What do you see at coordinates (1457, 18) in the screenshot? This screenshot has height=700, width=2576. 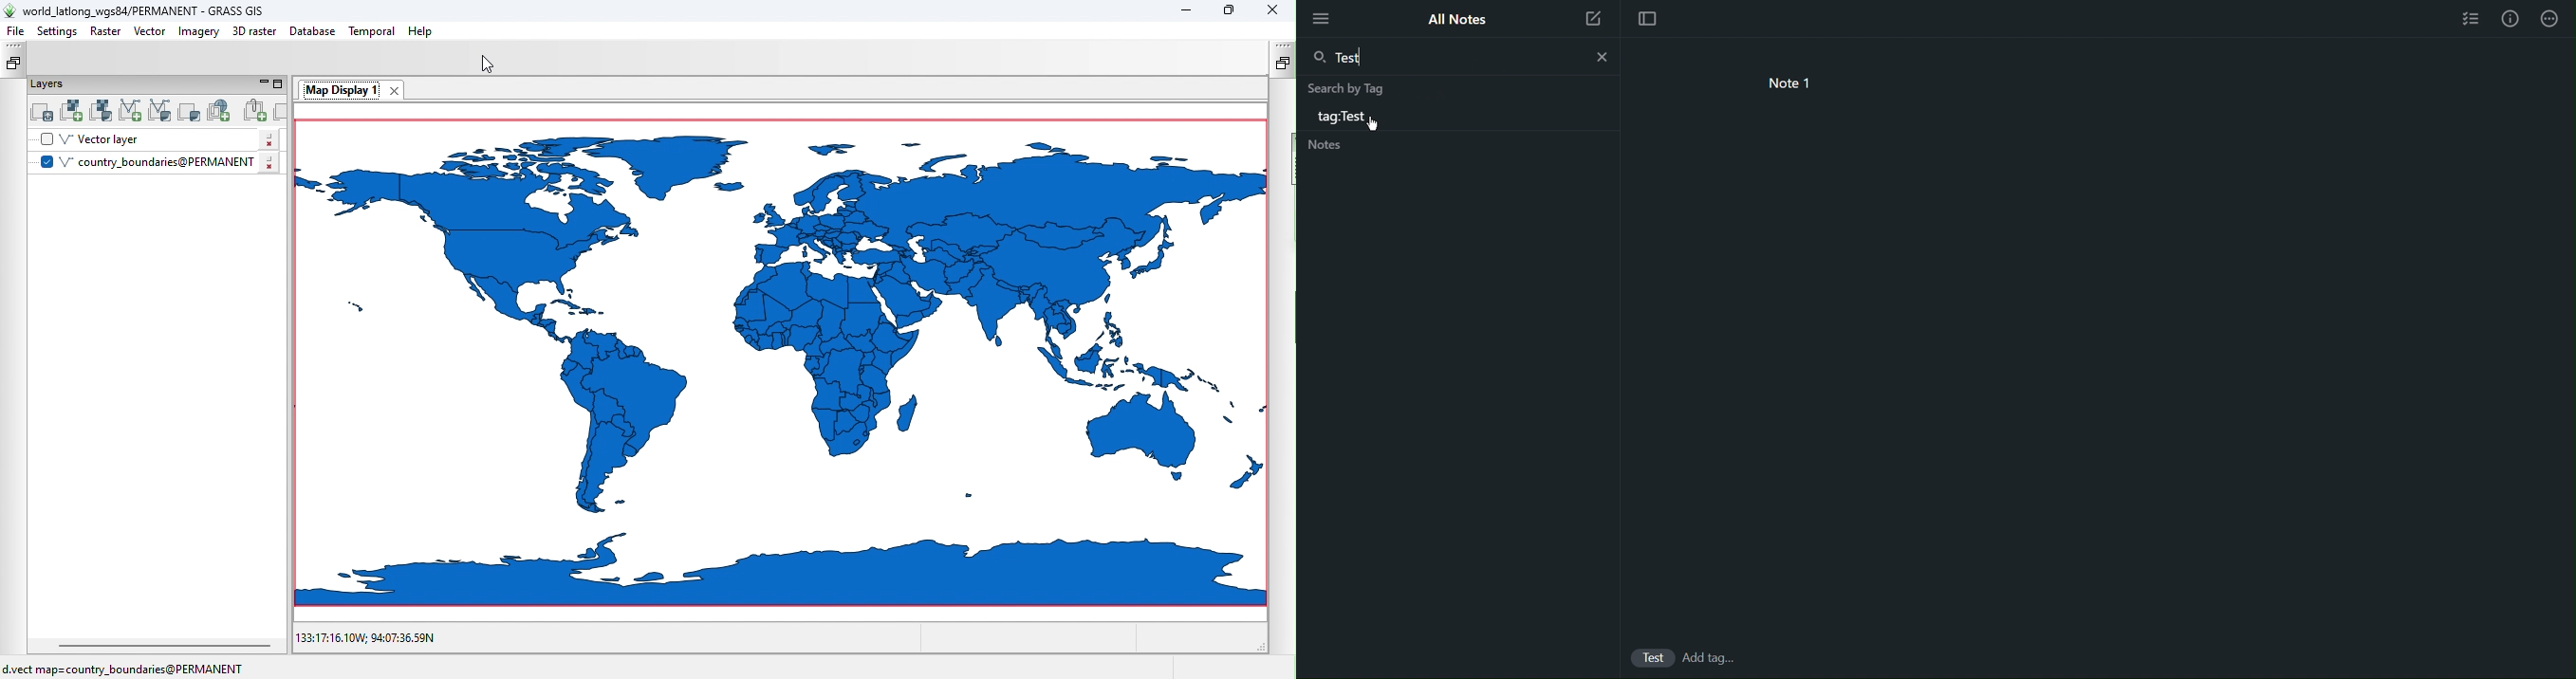 I see `All Notes` at bounding box center [1457, 18].